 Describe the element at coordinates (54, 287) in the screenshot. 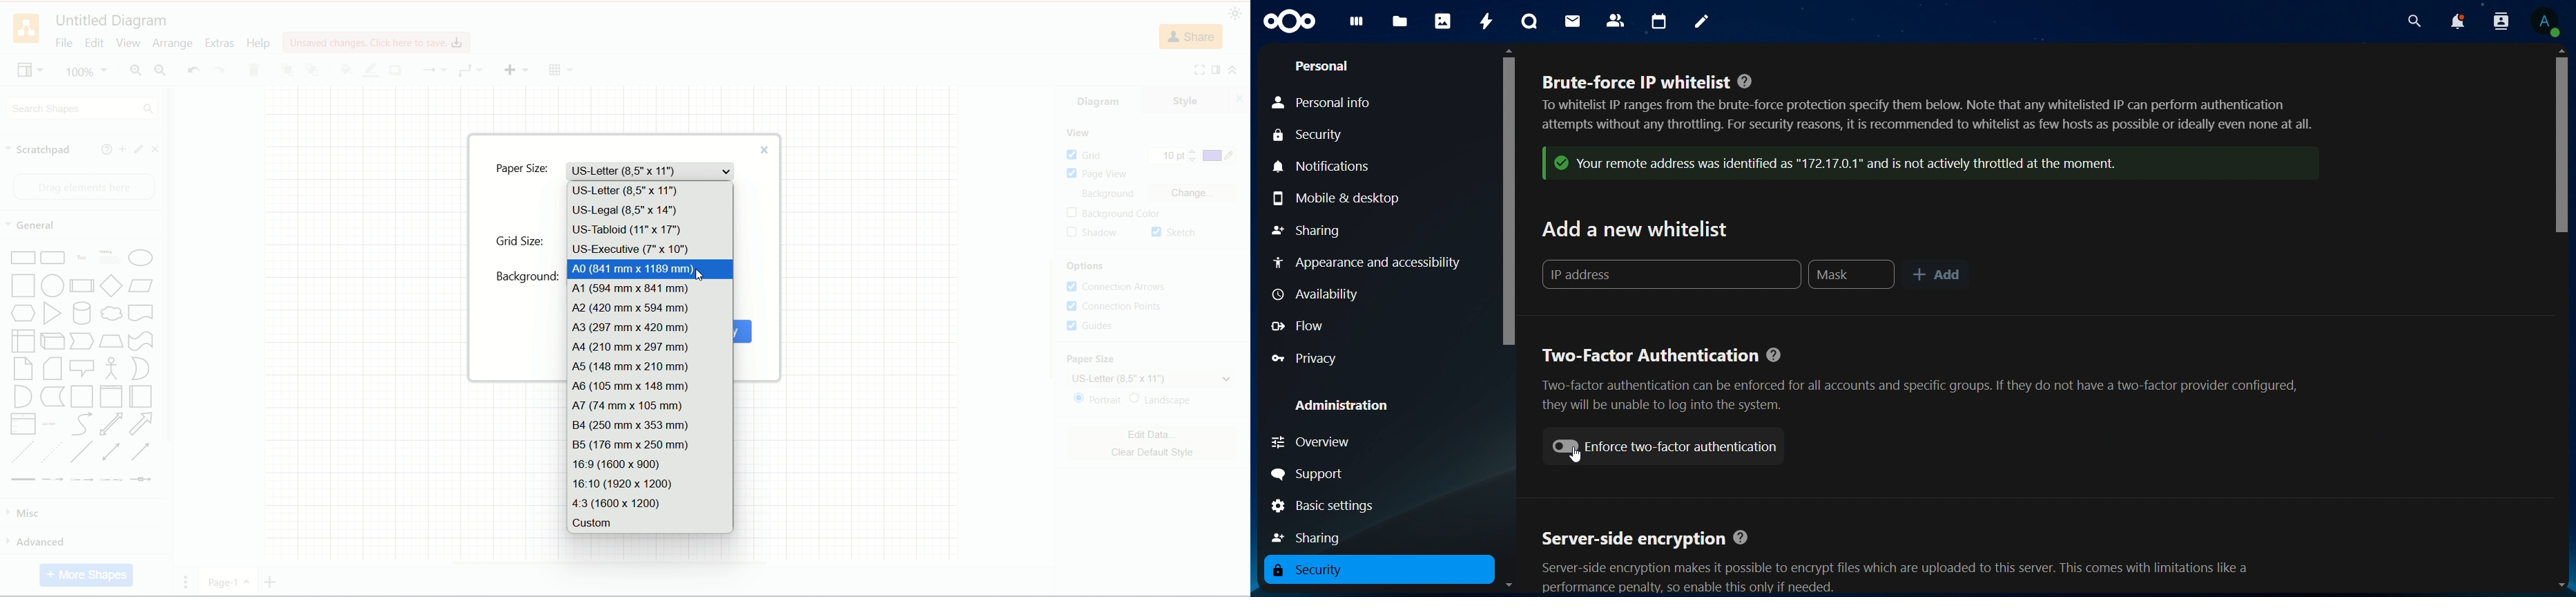

I see `Circle` at that location.